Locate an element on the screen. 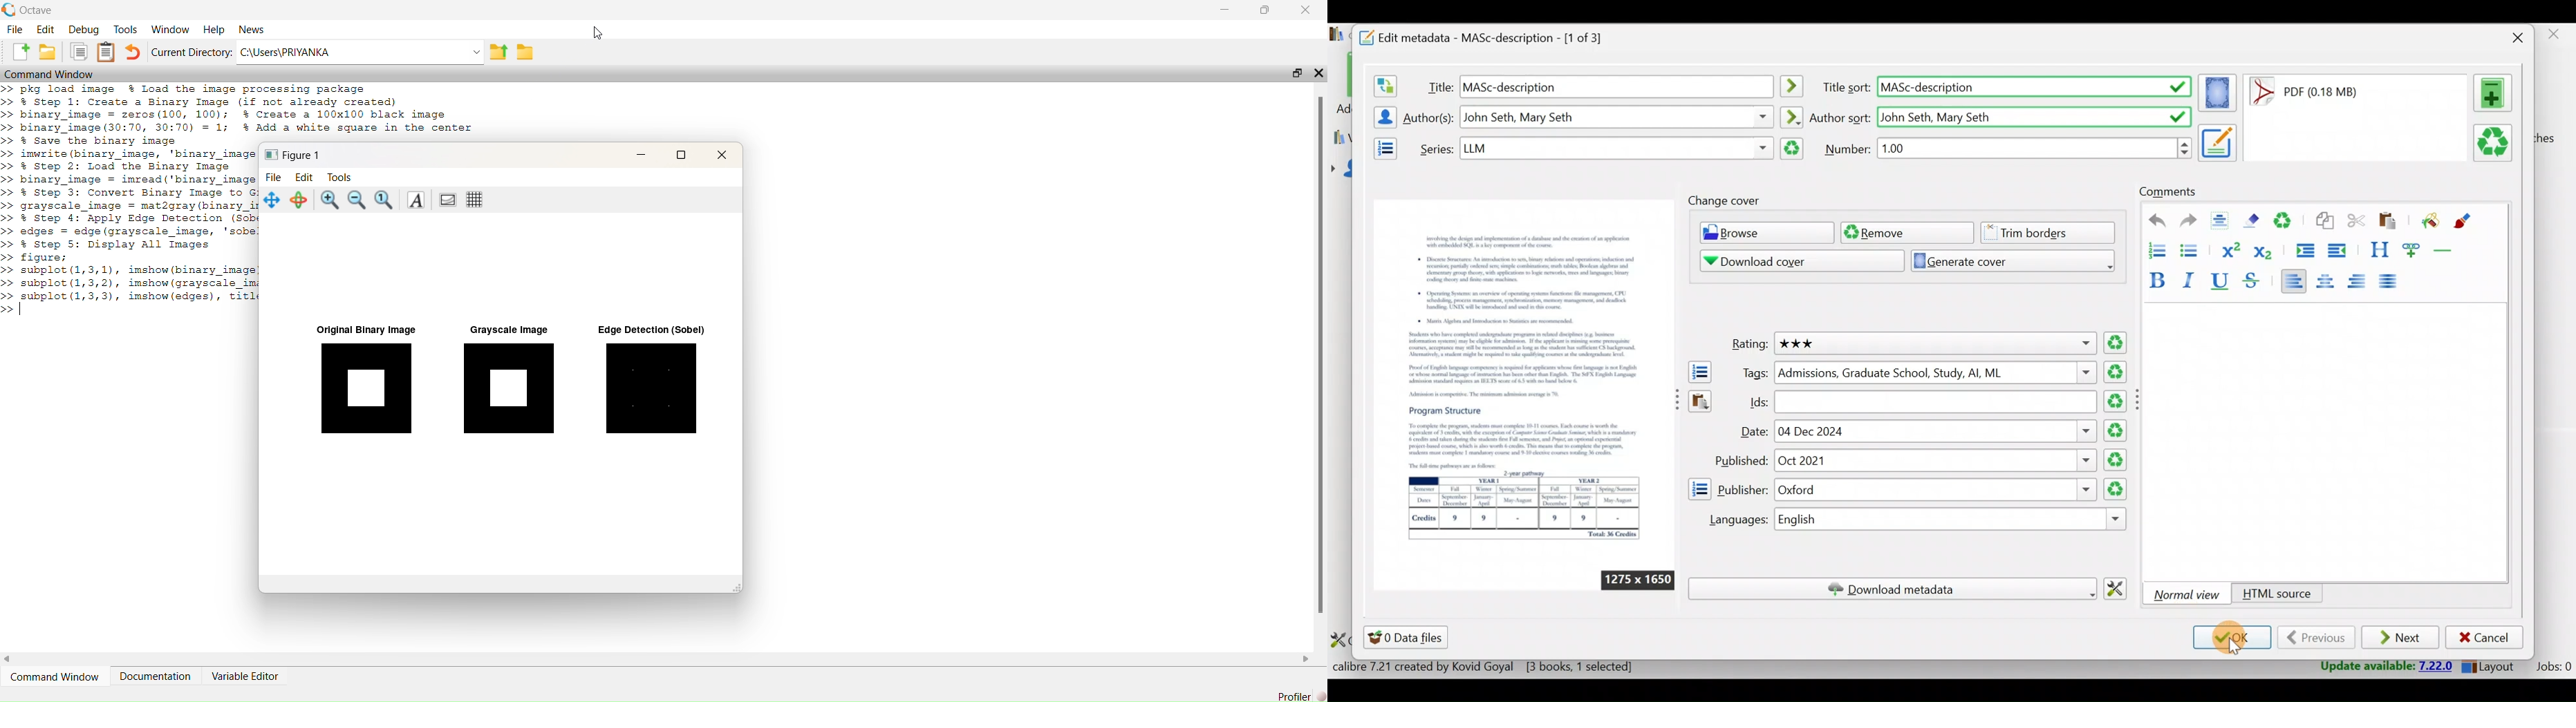  % Step 3: Convert Binary Image to G: is located at coordinates (139, 193).